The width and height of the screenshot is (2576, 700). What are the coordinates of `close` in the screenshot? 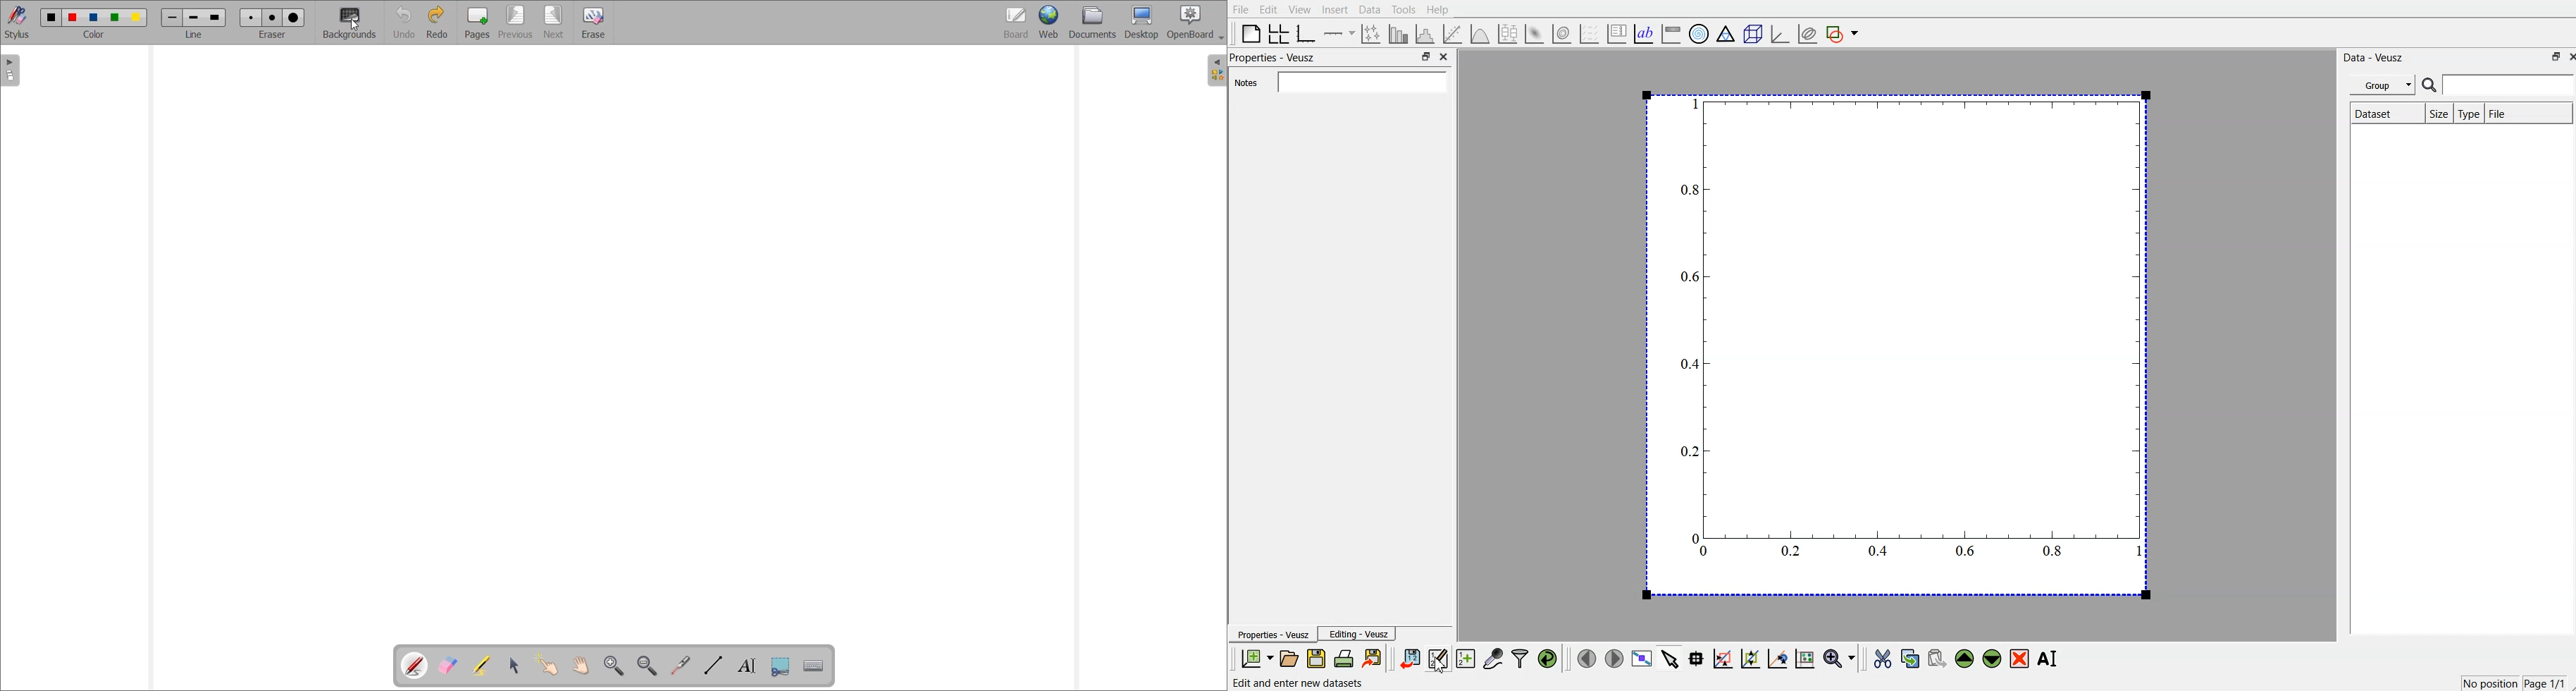 It's located at (2568, 56).